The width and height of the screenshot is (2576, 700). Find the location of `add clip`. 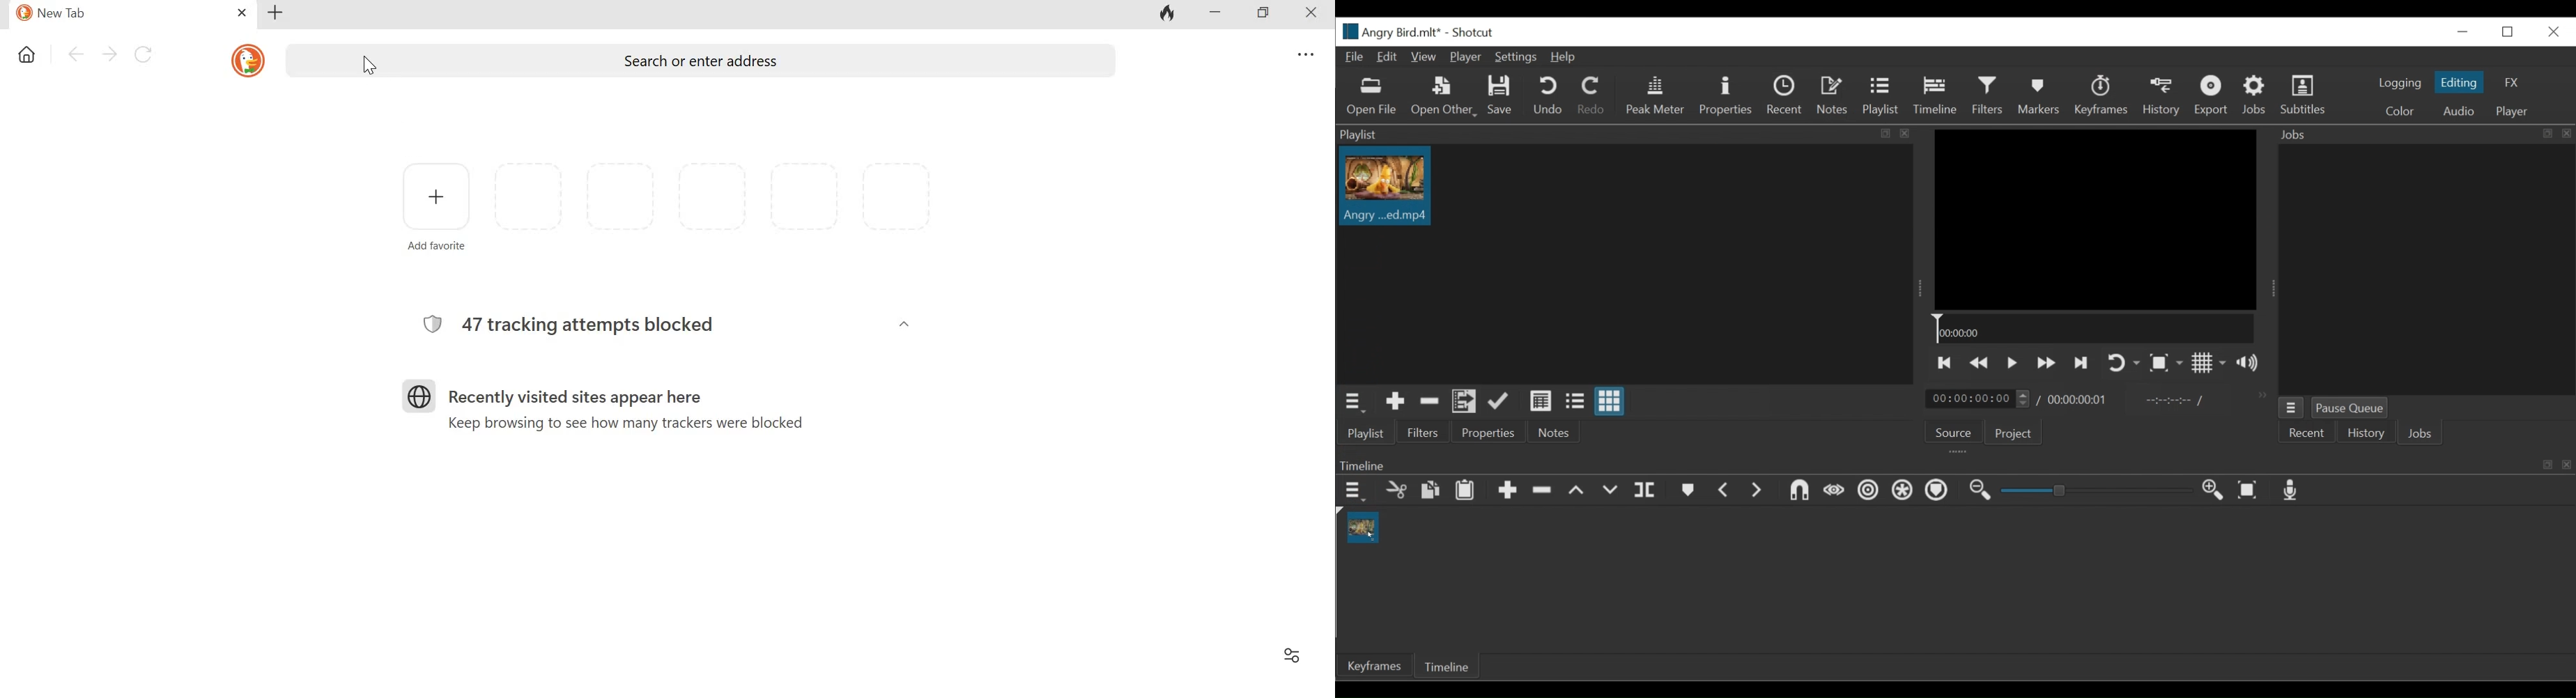

add clip is located at coordinates (1508, 492).